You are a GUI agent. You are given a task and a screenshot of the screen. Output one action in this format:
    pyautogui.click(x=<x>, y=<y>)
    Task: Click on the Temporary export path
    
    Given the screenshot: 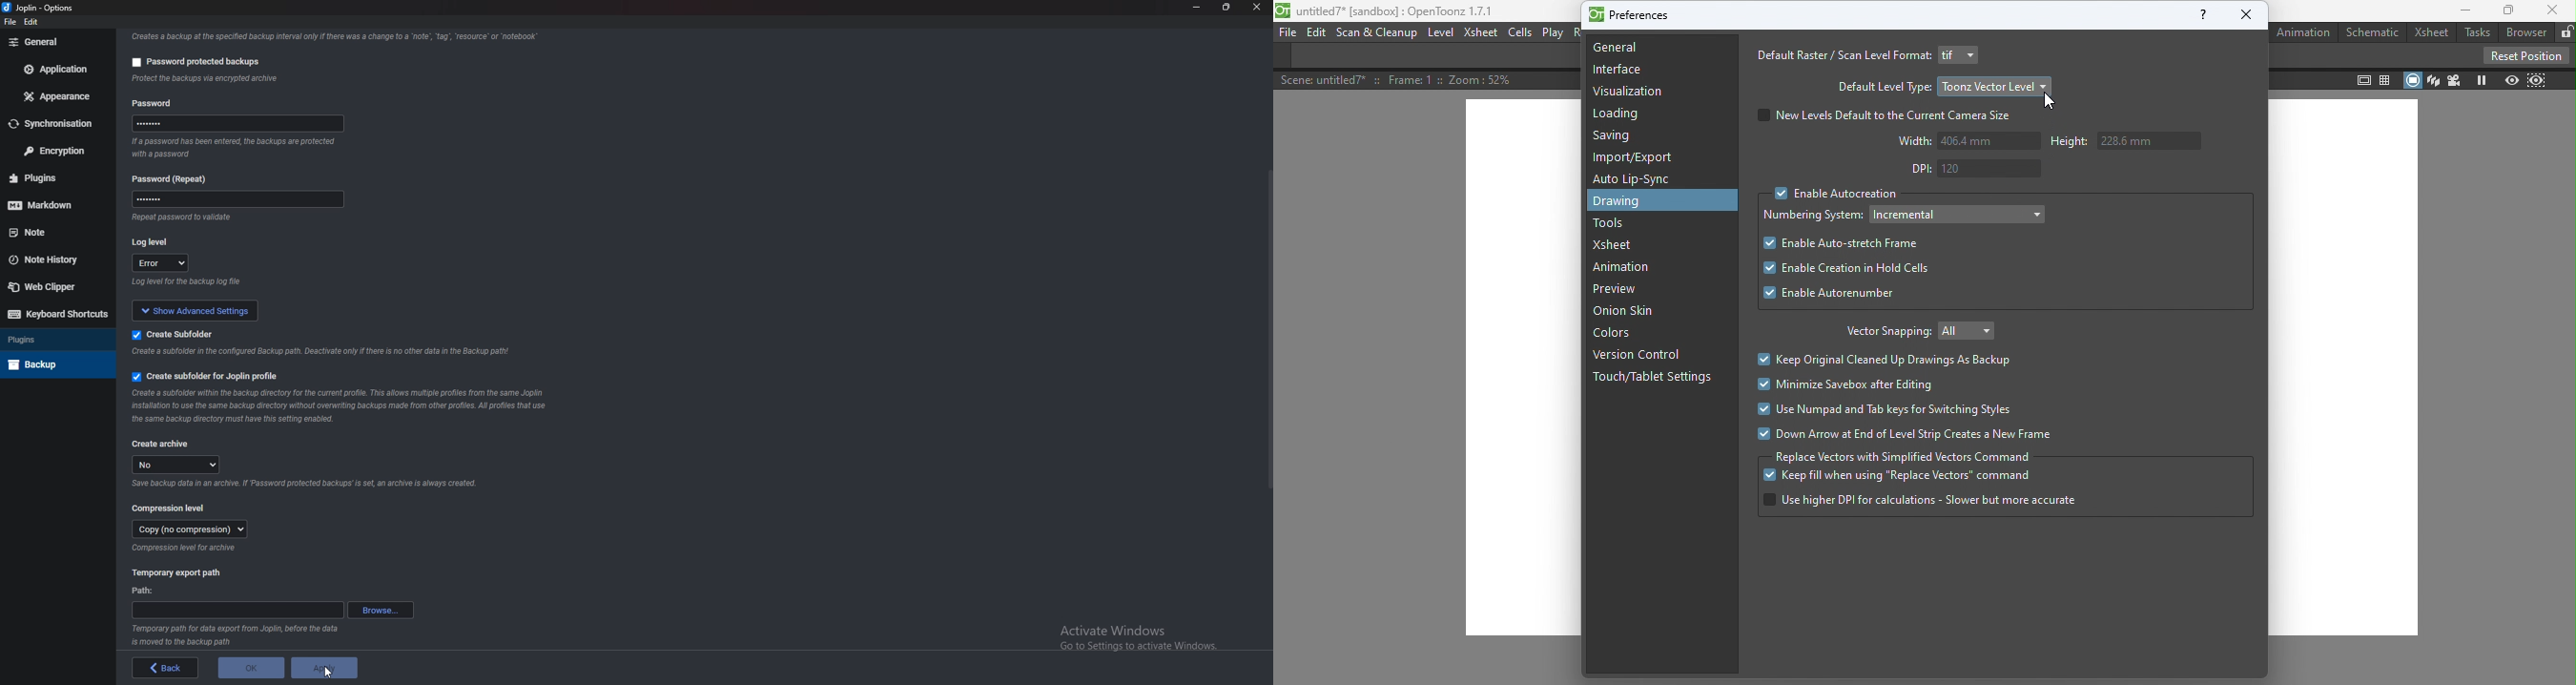 What is the action you would take?
    pyautogui.click(x=177, y=573)
    